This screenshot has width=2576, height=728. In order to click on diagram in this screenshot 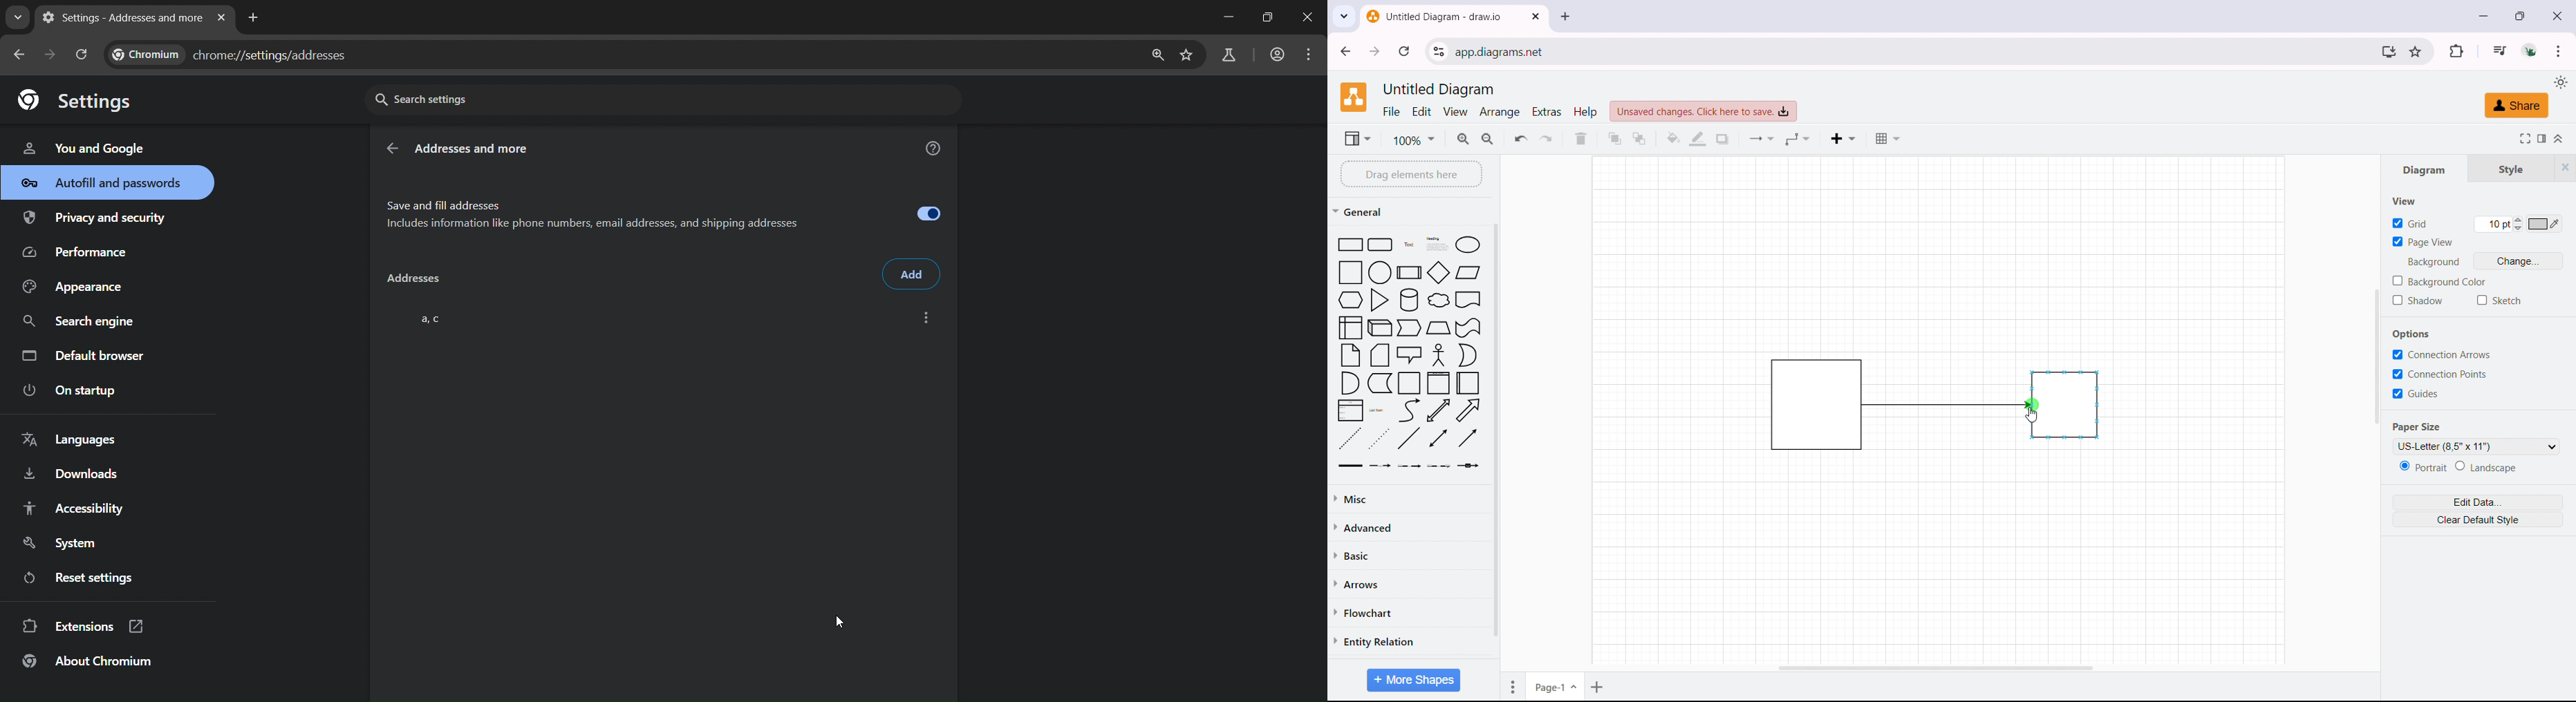, I will do `click(2427, 170)`.